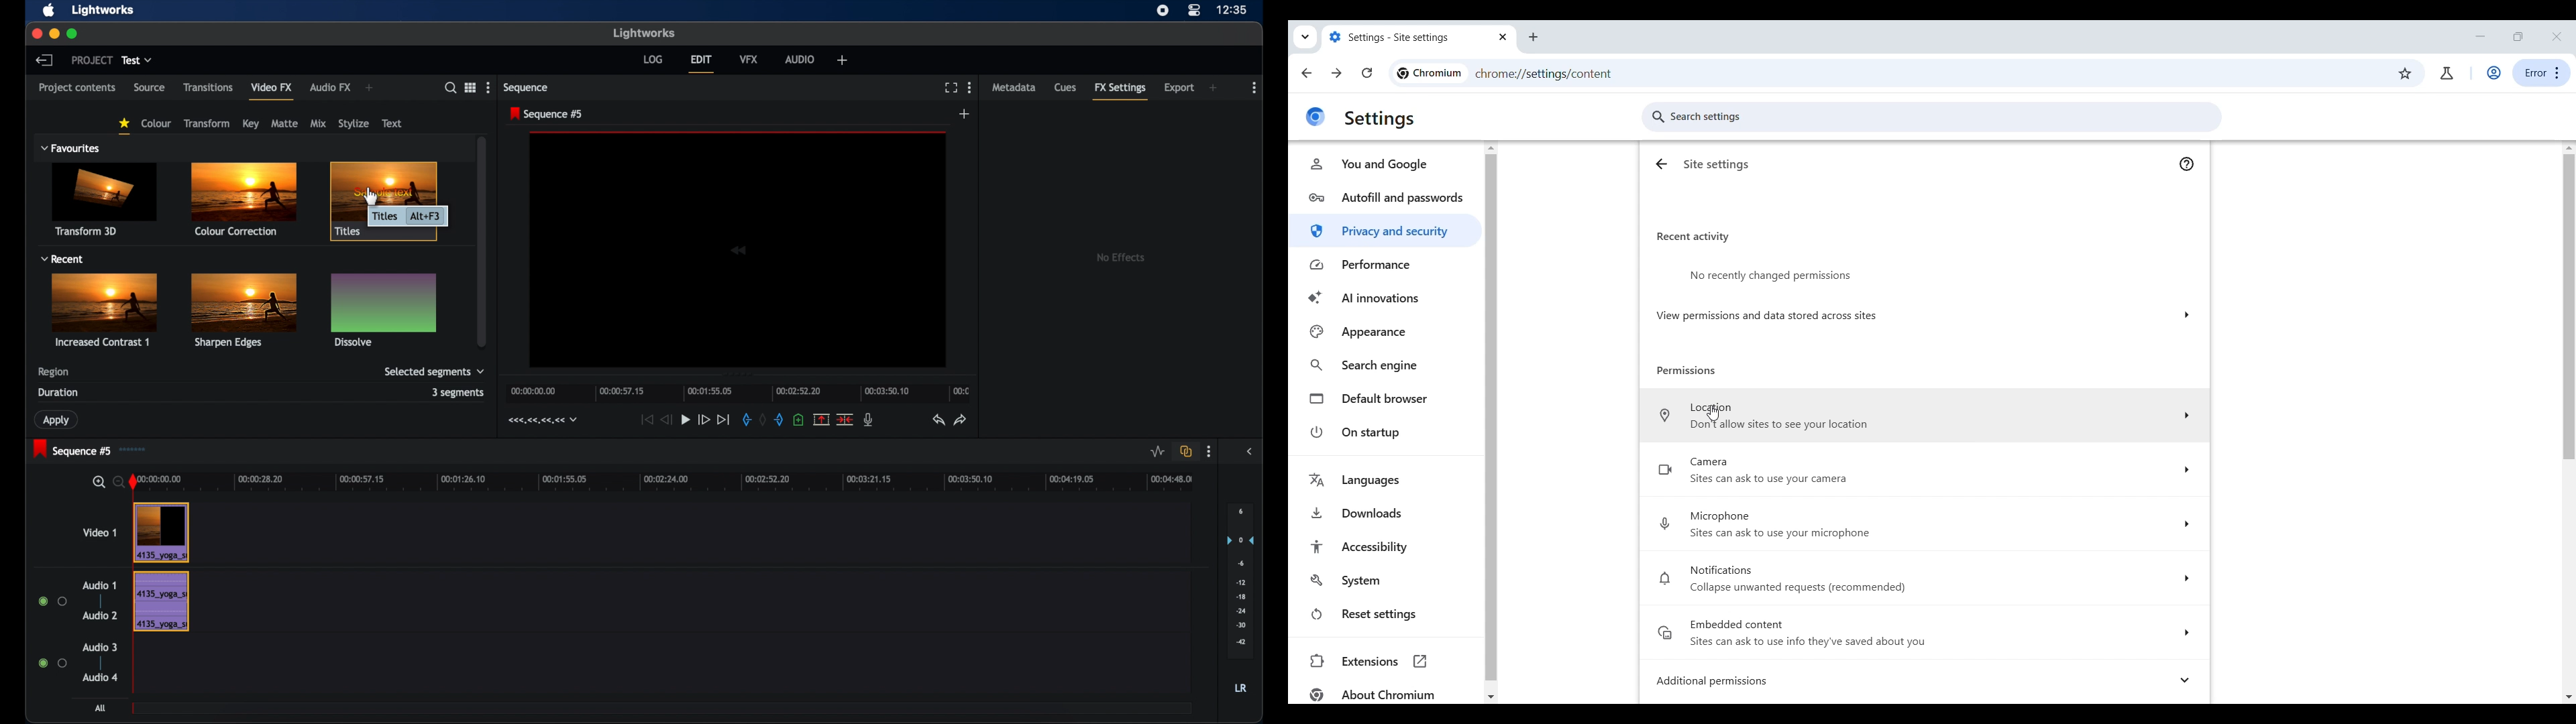  I want to click on add cue at current position, so click(800, 420).